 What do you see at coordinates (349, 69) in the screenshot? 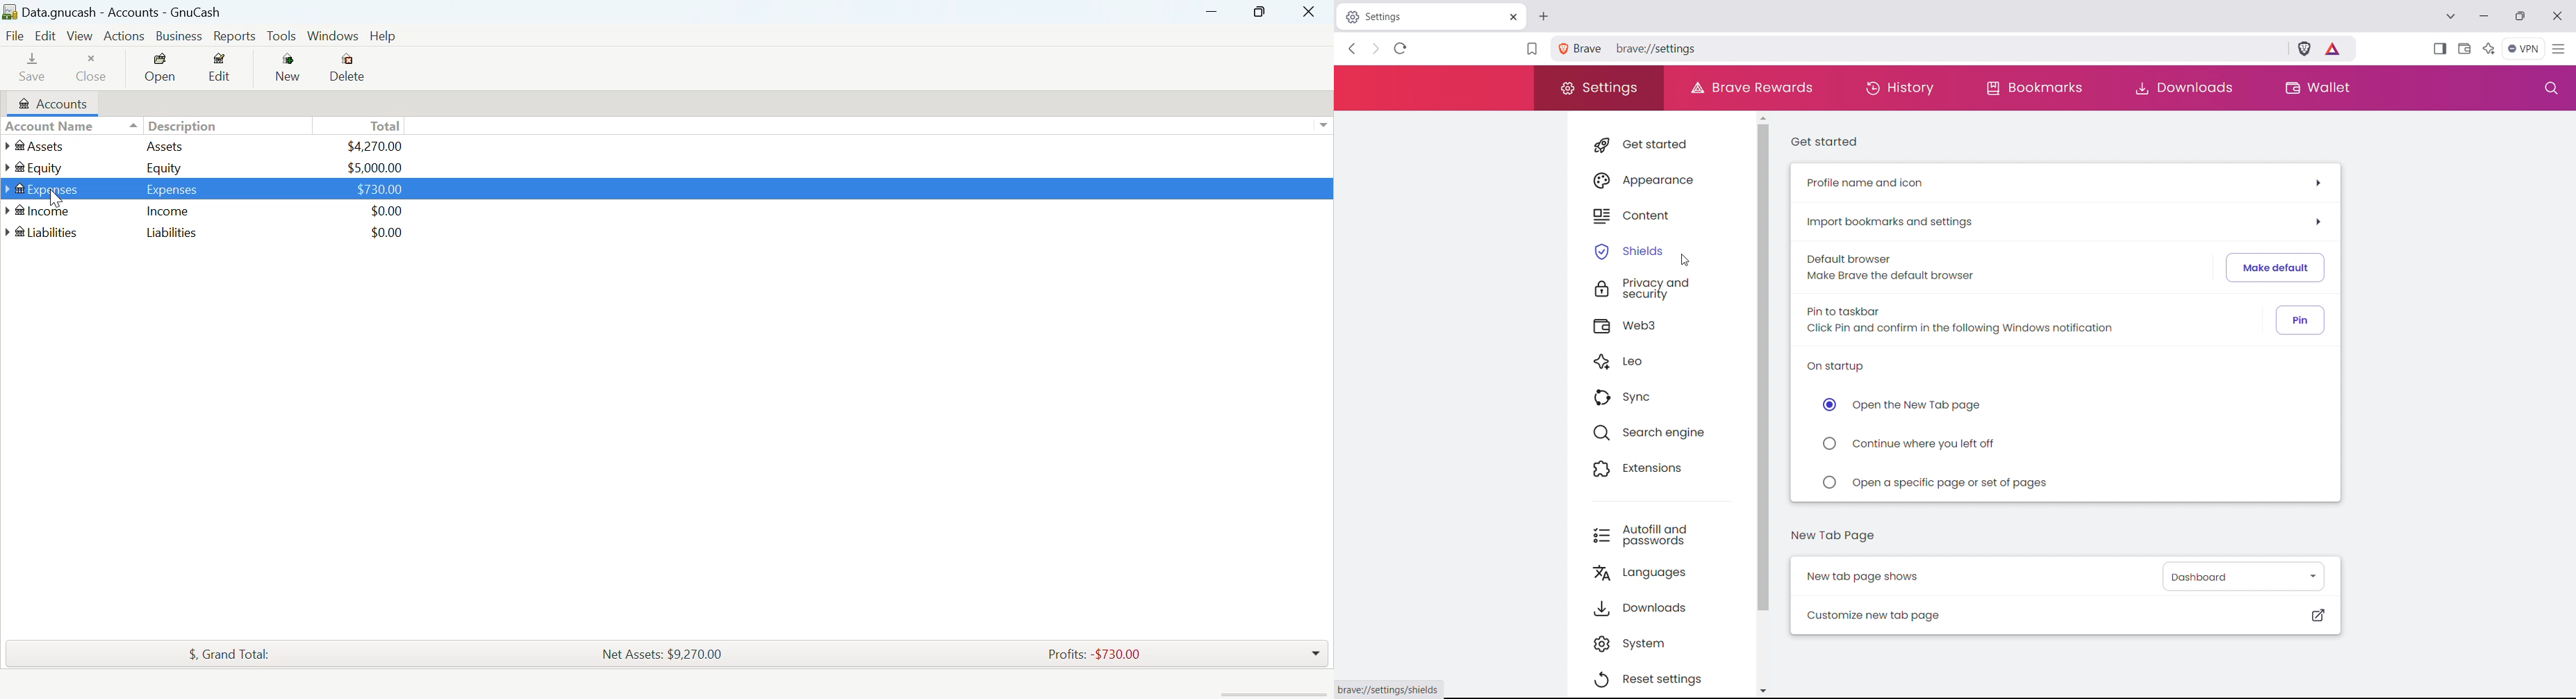
I see `Delete` at bounding box center [349, 69].